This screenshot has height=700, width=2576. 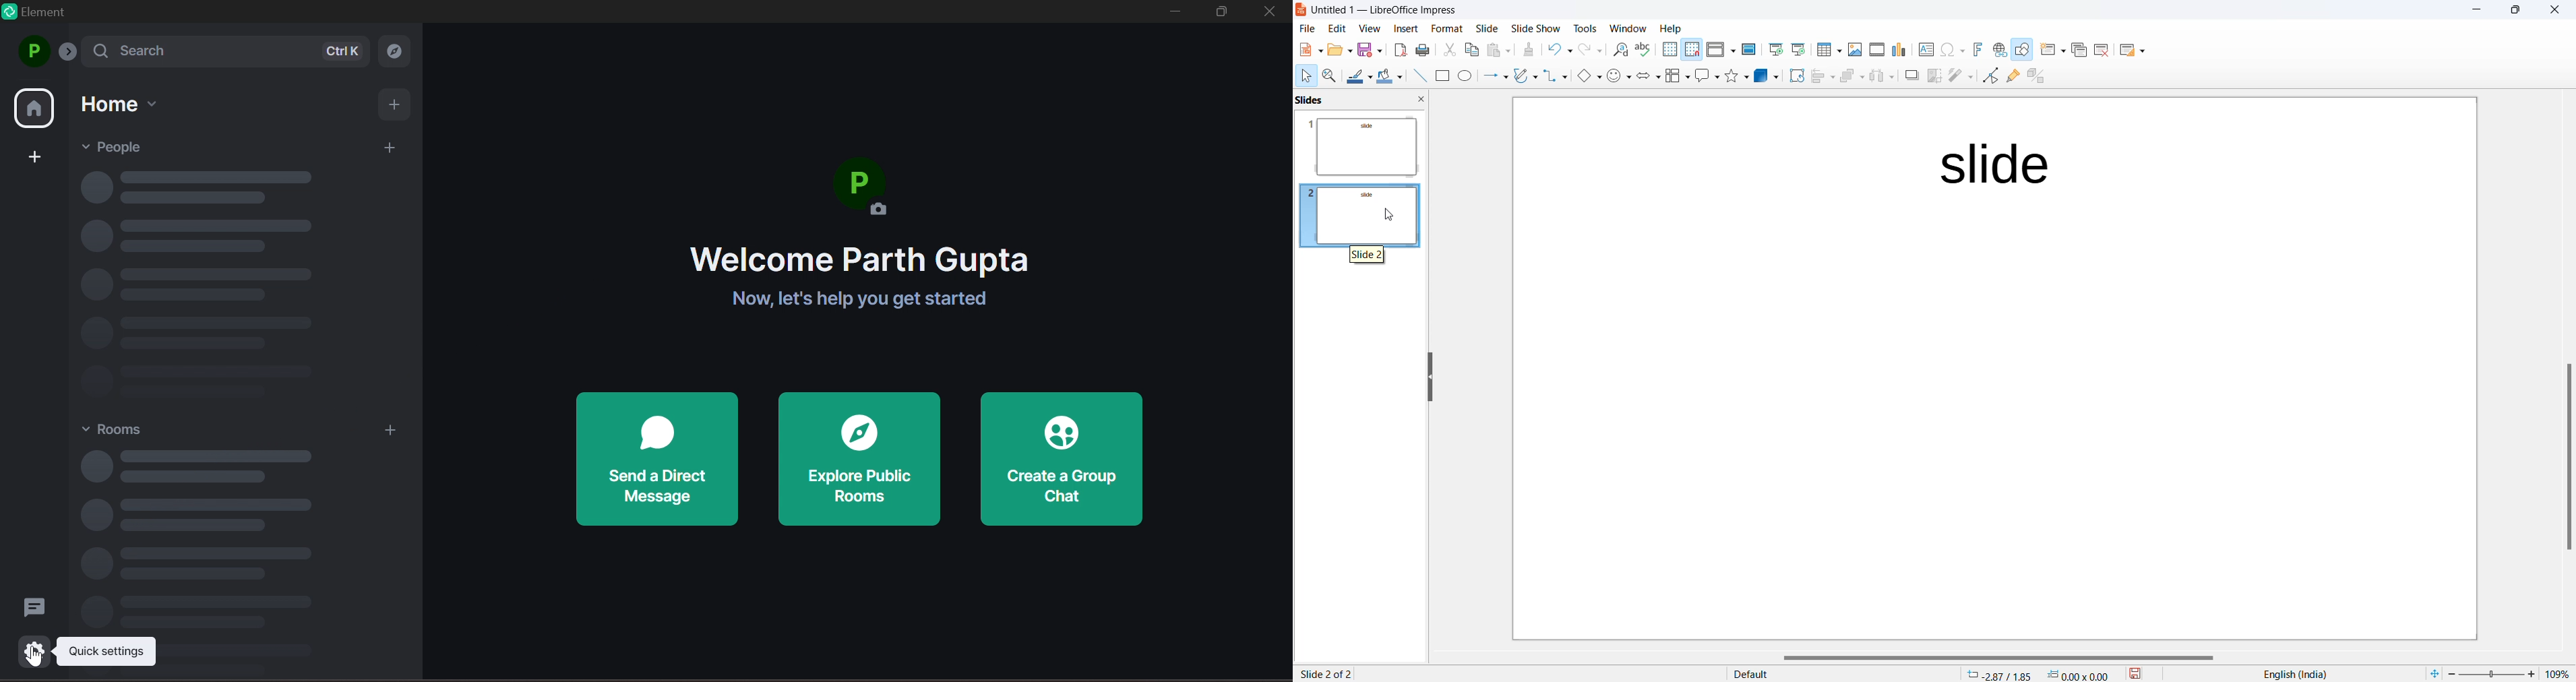 I want to click on cursor, so click(x=31, y=660).